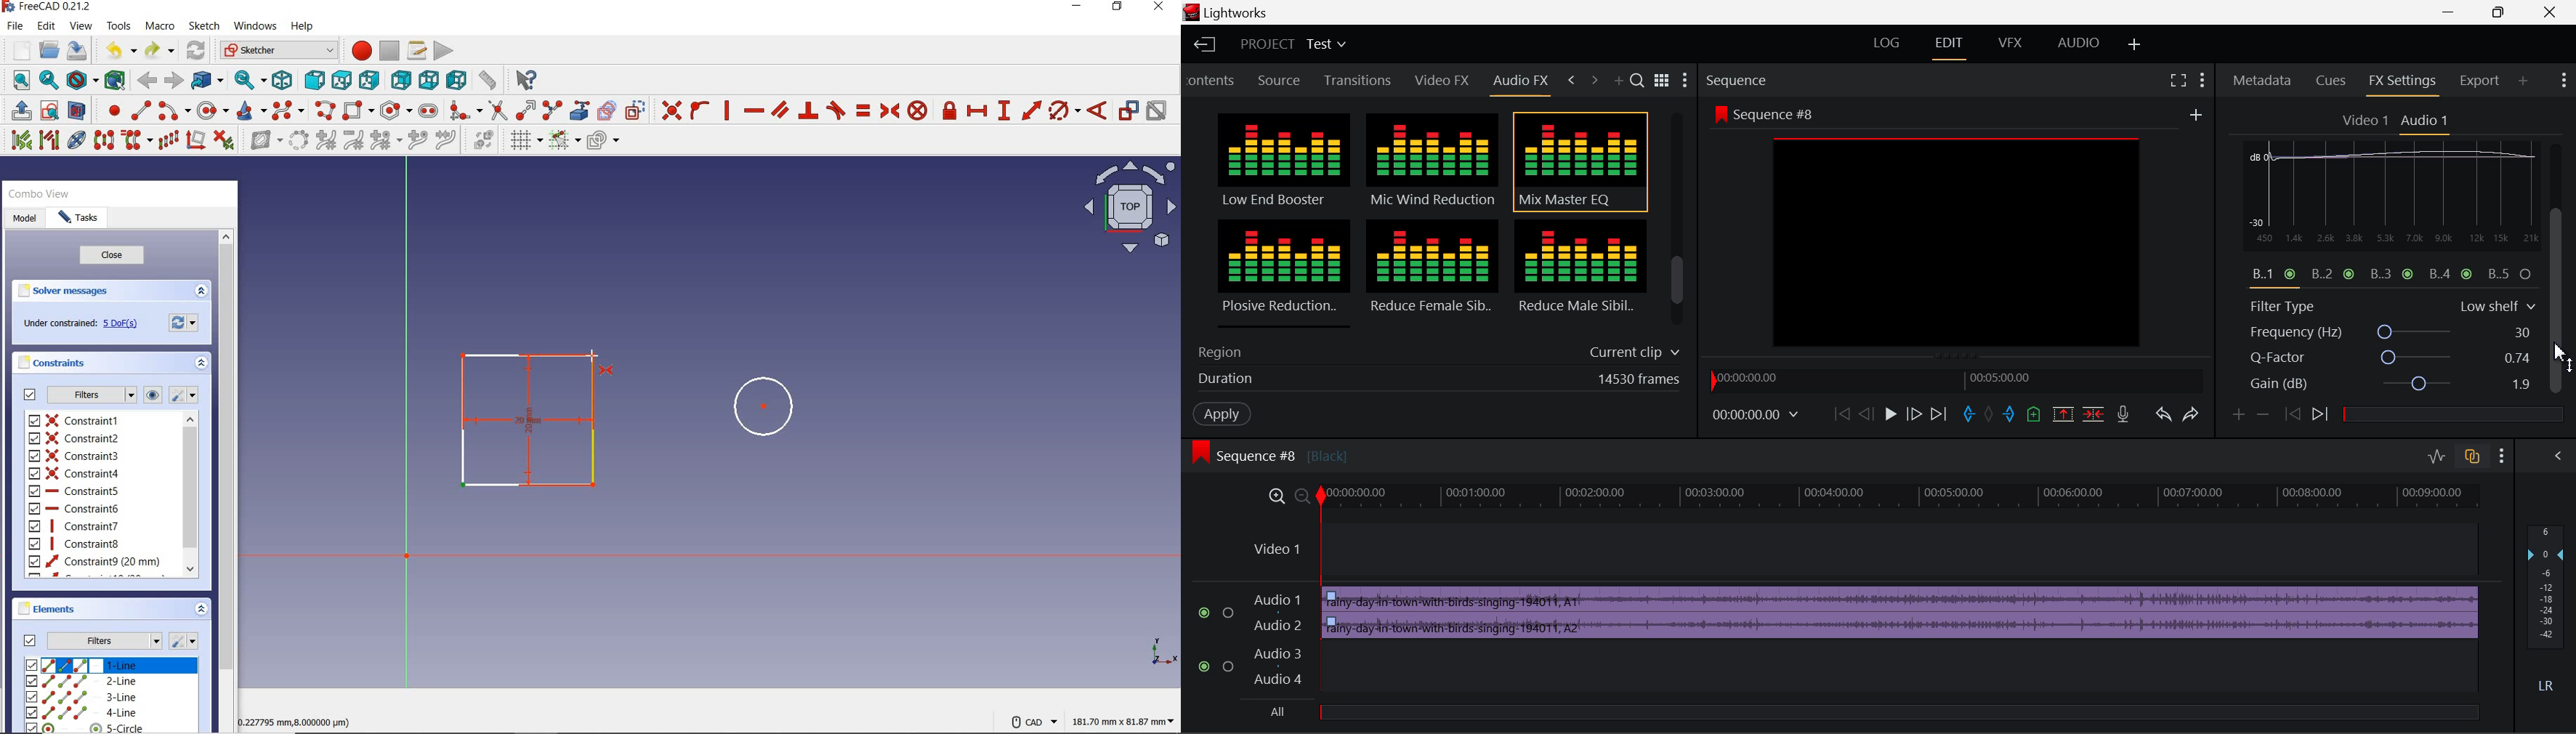 This screenshot has height=756, width=2576. Describe the element at coordinates (2403, 84) in the screenshot. I see `FX Settings Open` at that location.